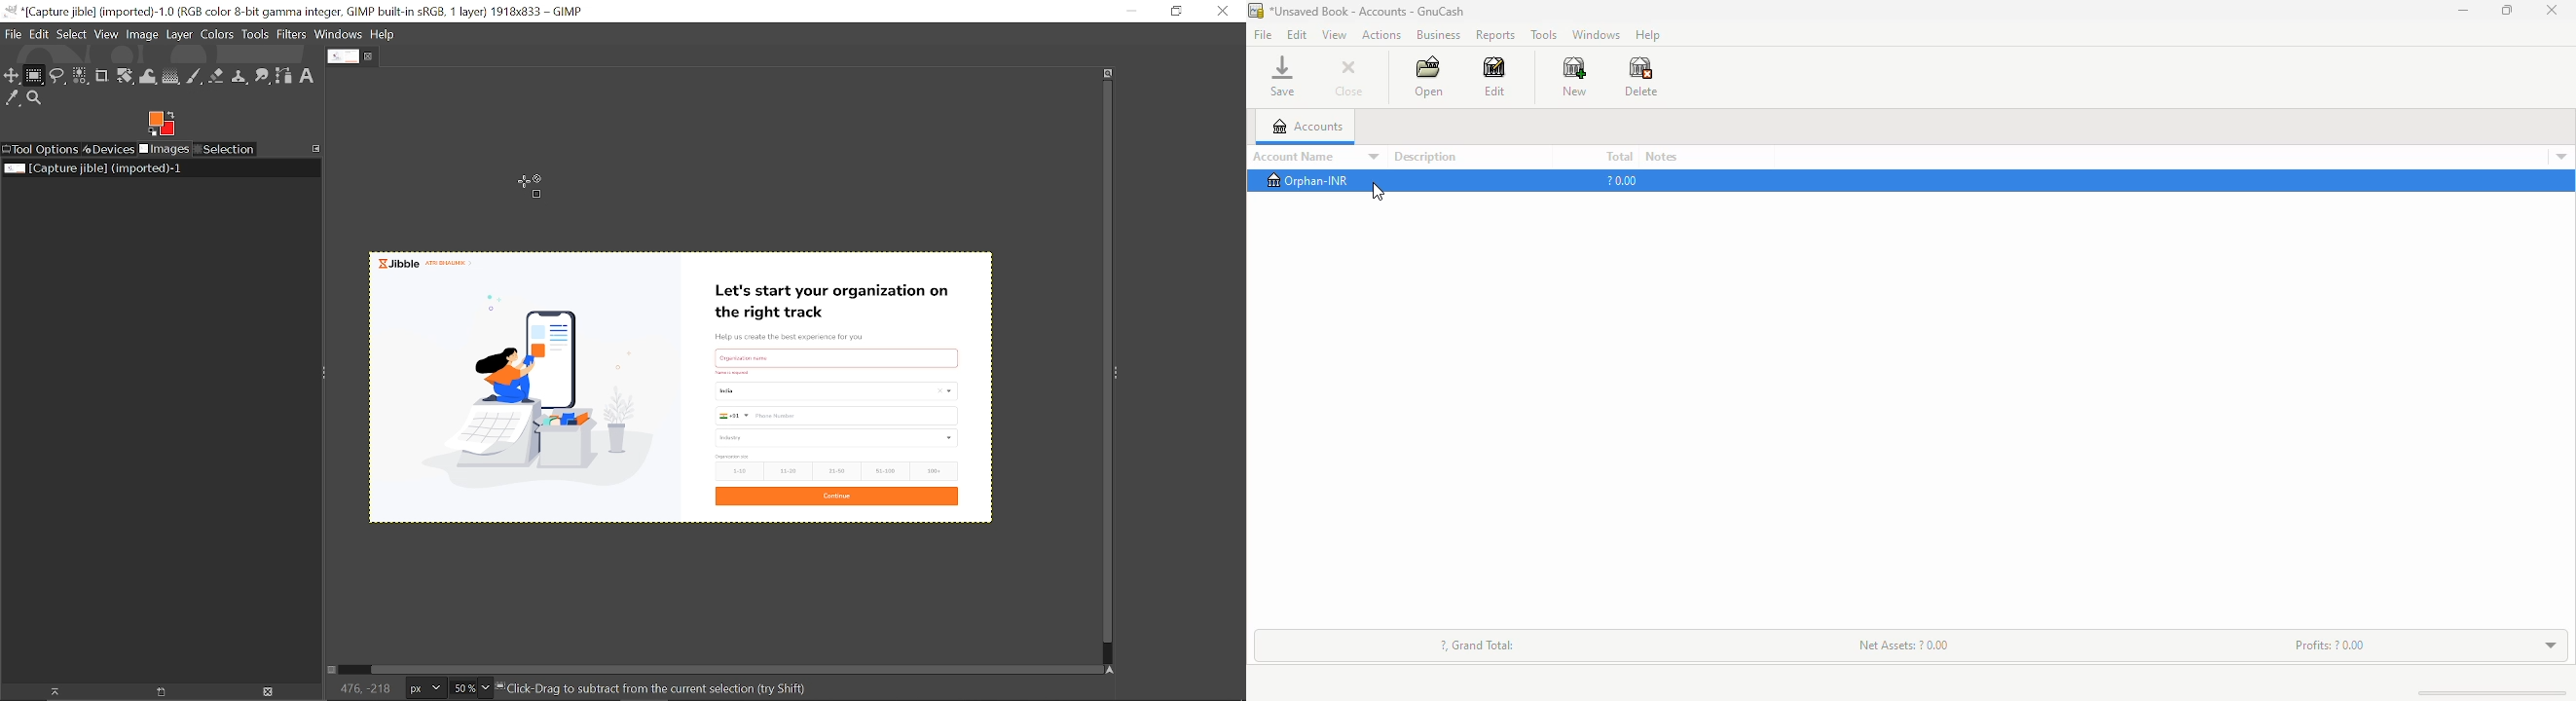  Describe the element at coordinates (1368, 12) in the screenshot. I see `title` at that location.